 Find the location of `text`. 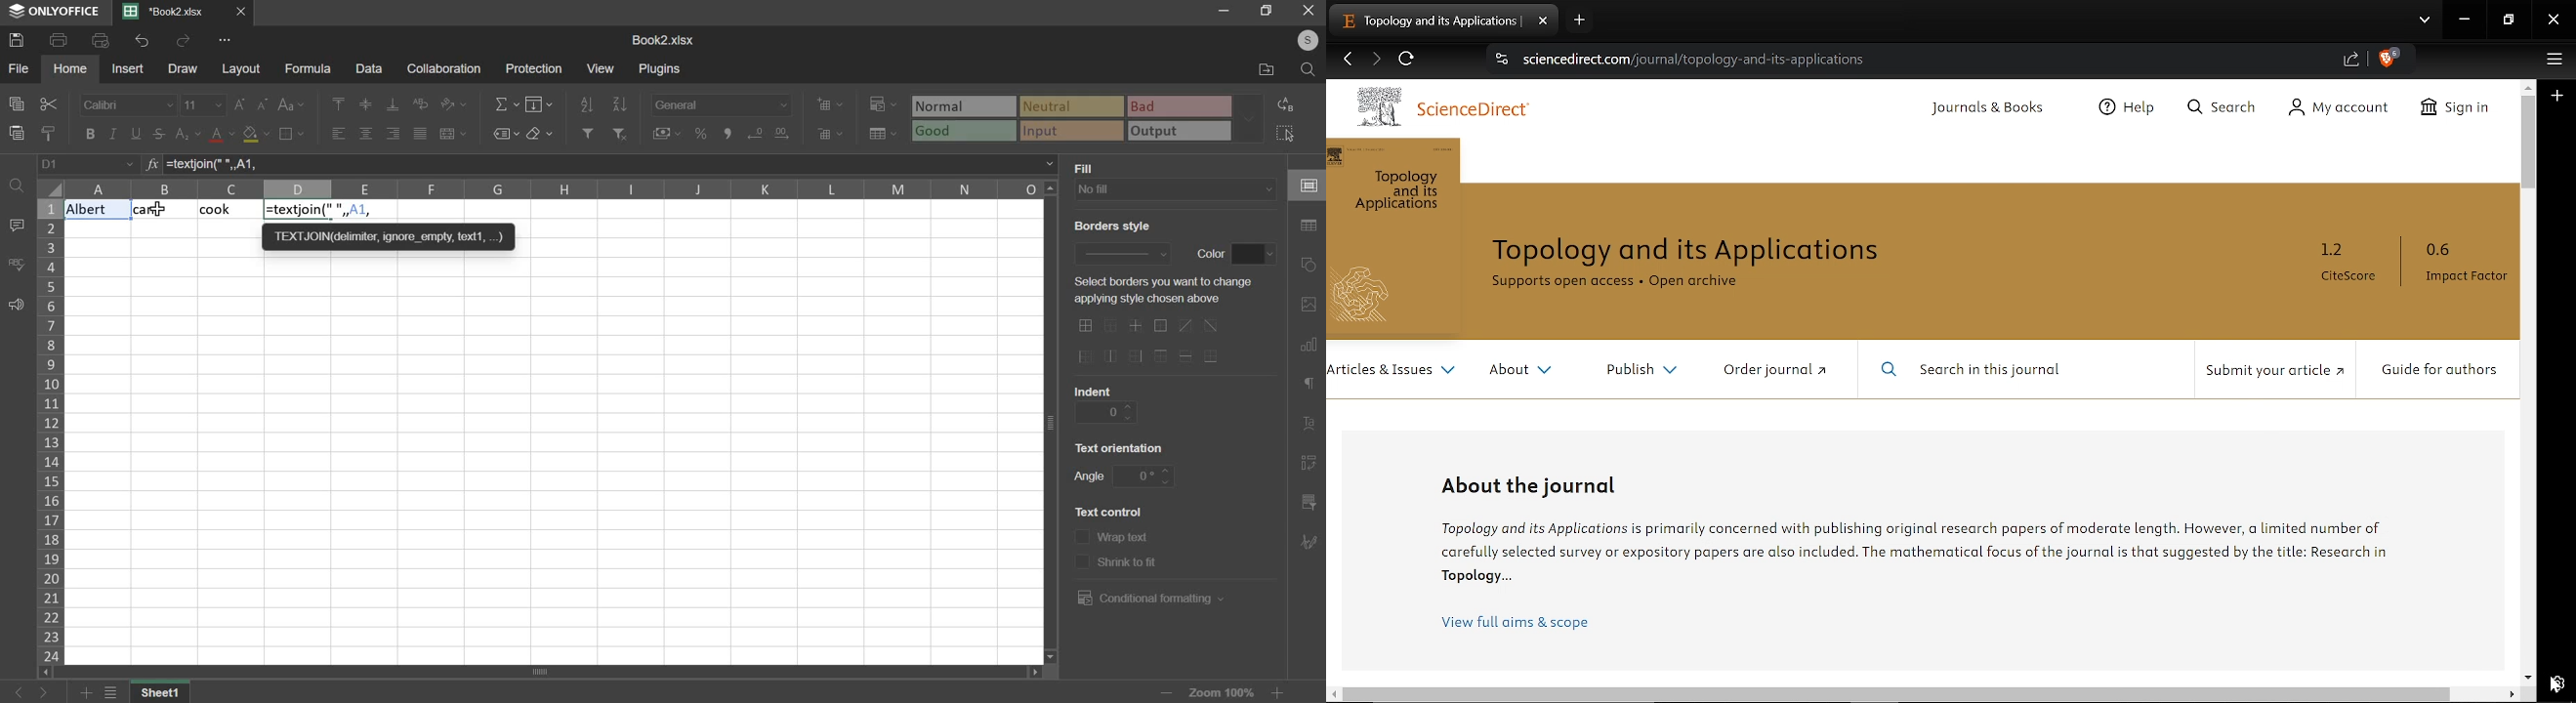

text is located at coordinates (1089, 167).